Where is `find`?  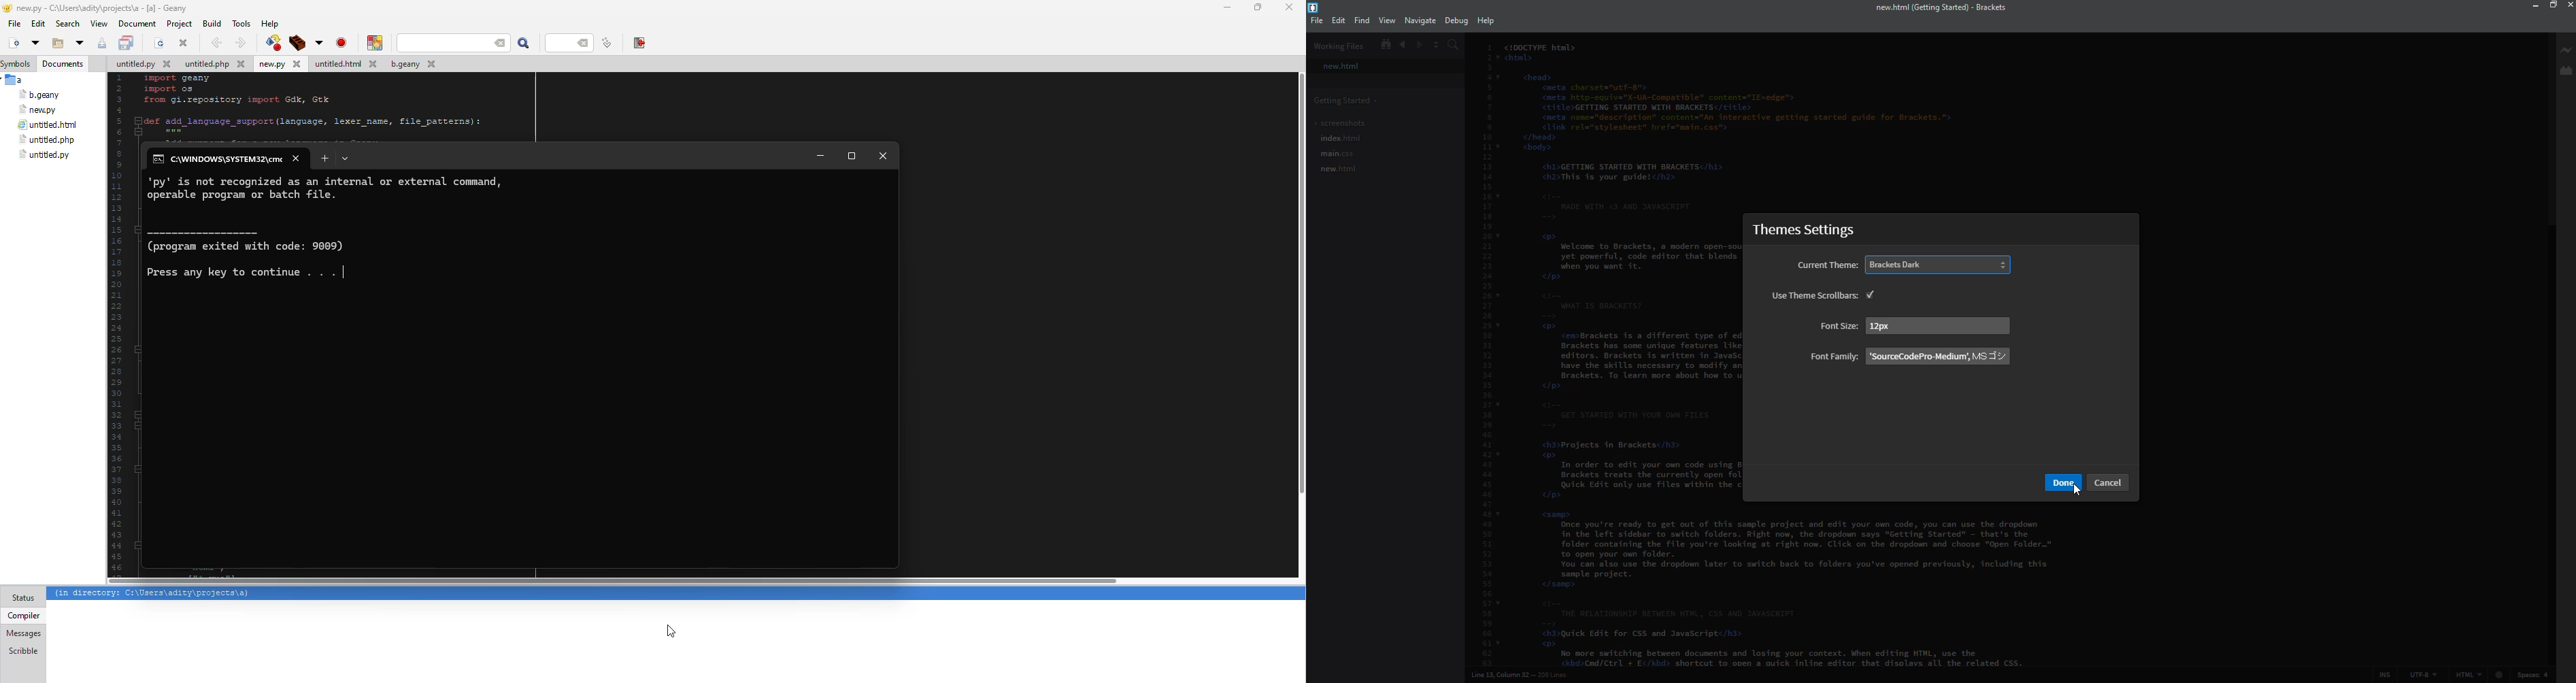 find is located at coordinates (1361, 20).